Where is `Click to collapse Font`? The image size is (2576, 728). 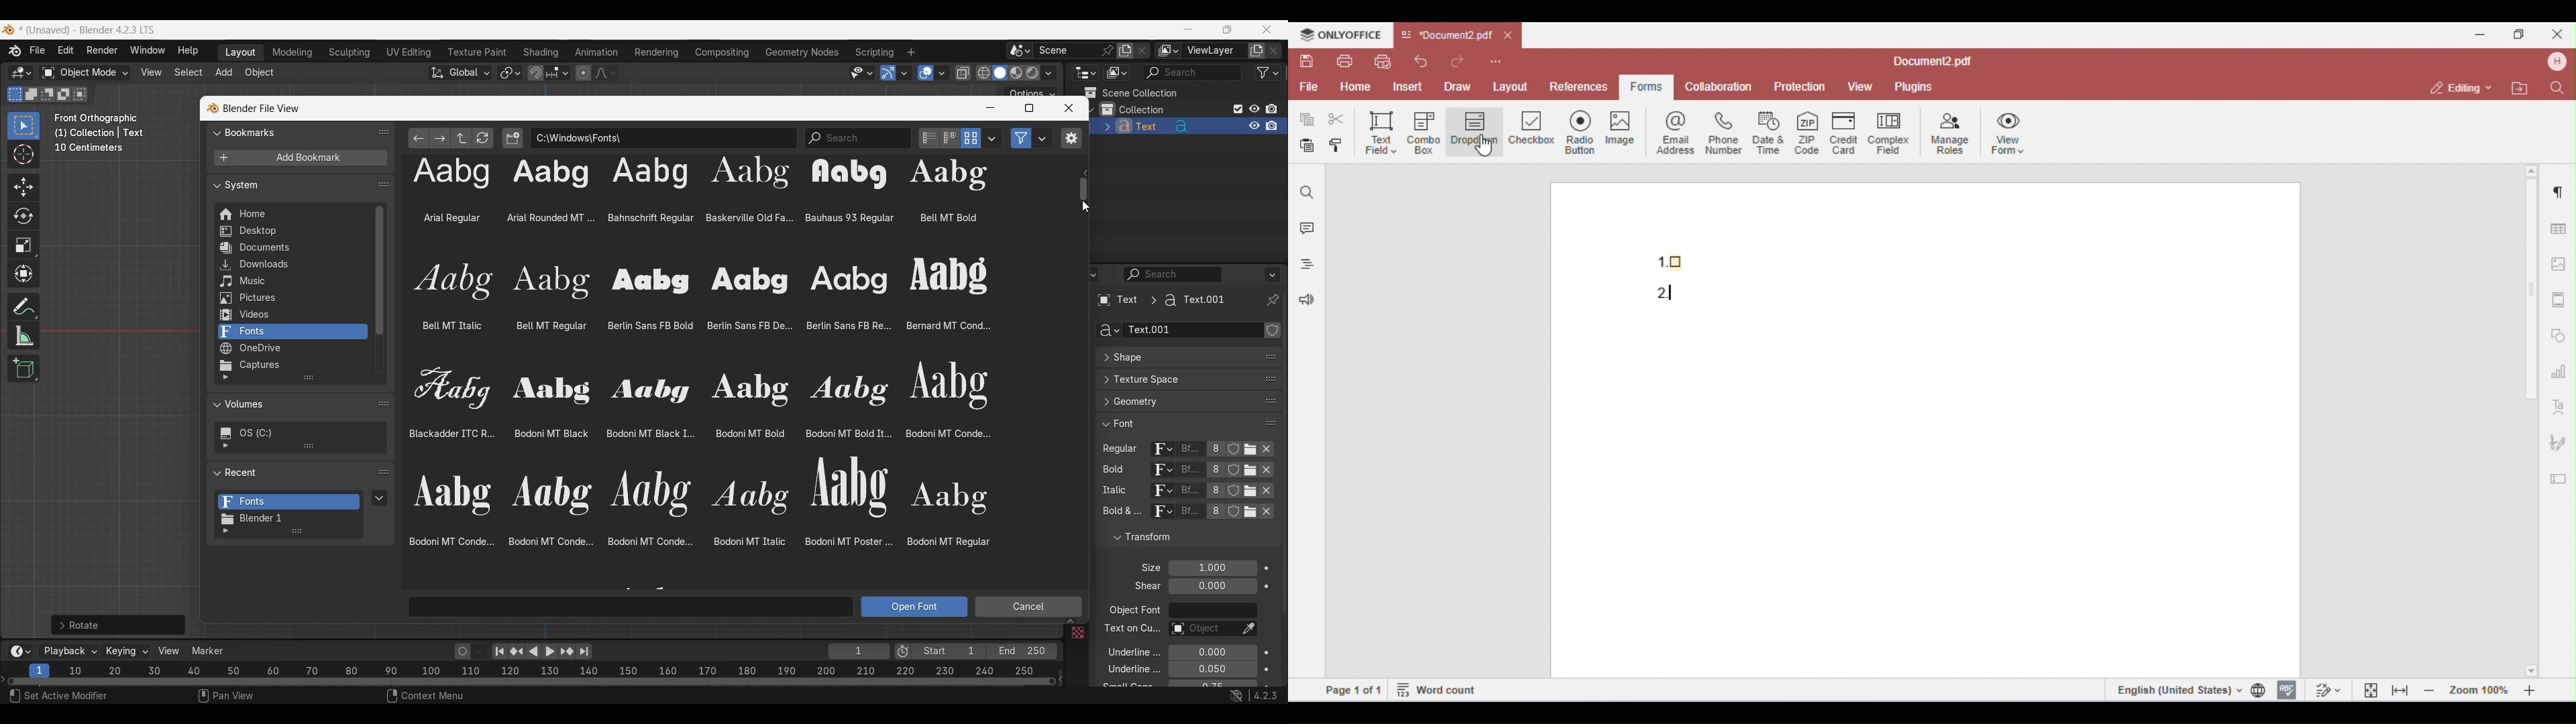
Click to collapse Font is located at coordinates (1175, 423).